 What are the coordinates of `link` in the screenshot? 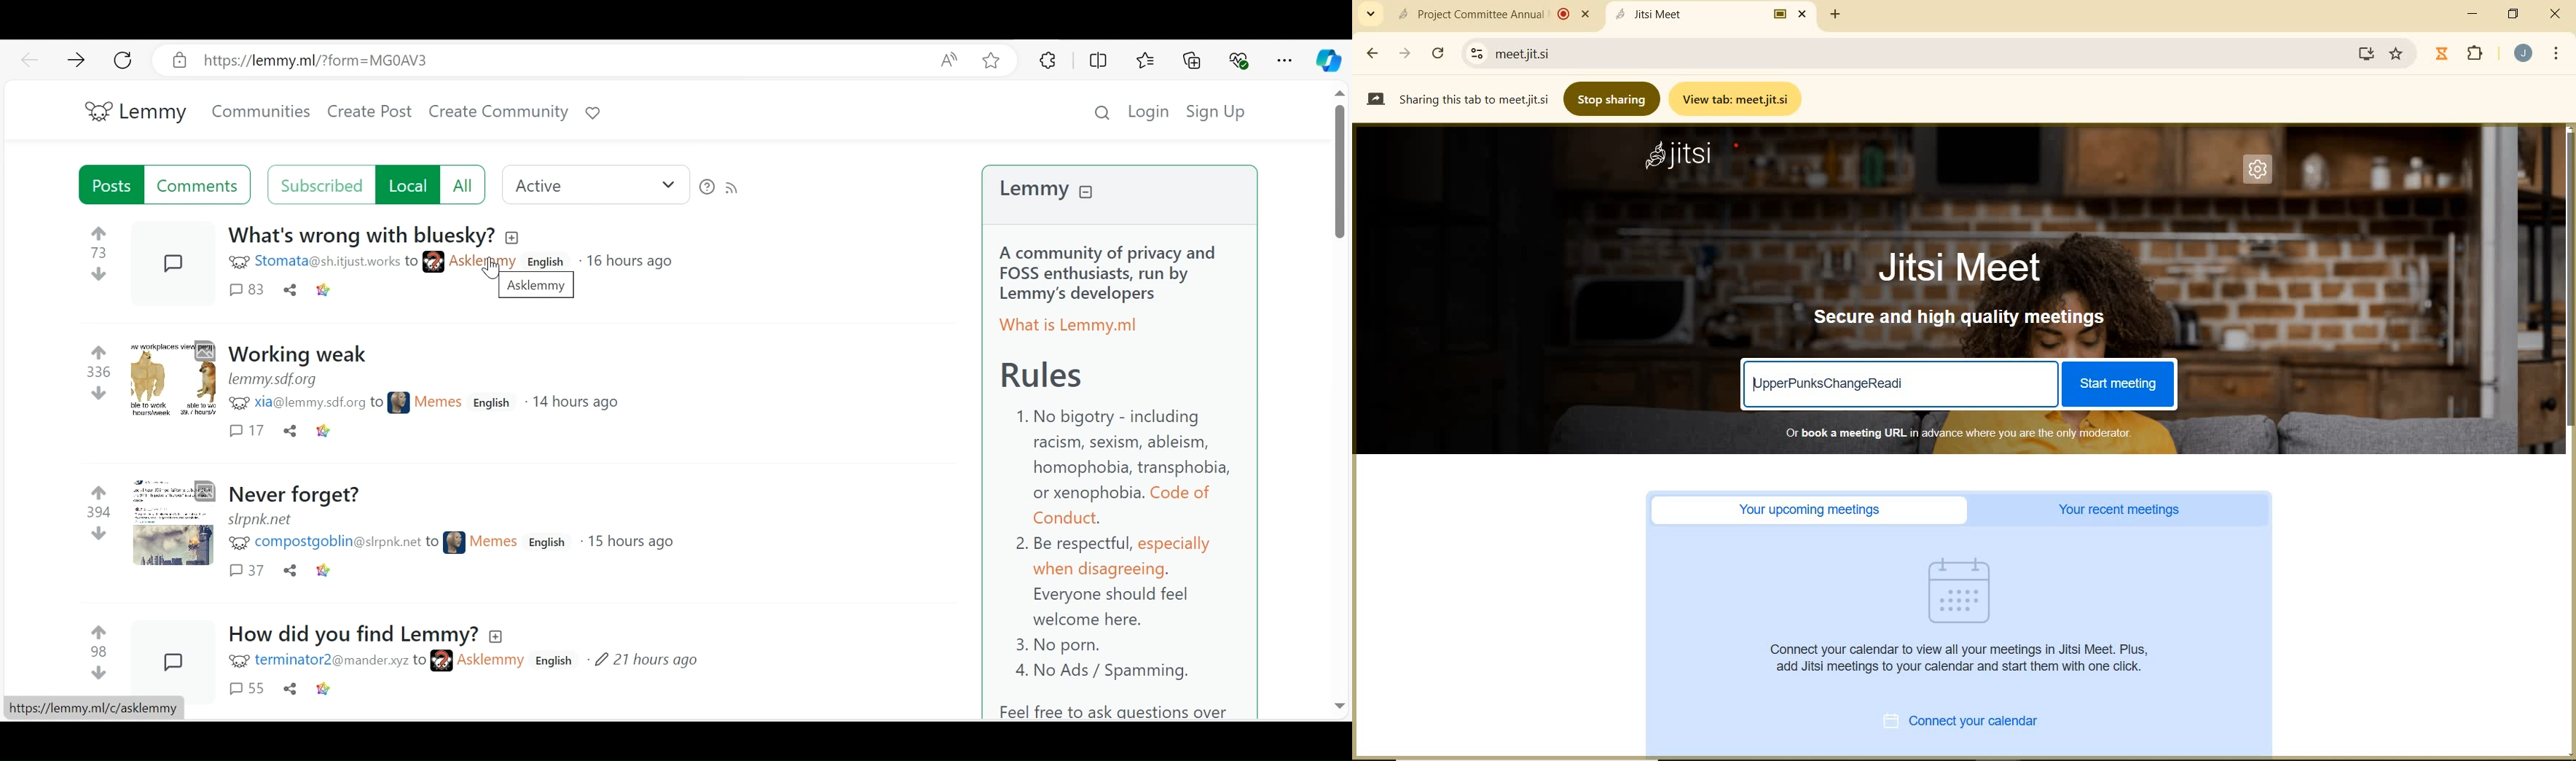 It's located at (273, 380).